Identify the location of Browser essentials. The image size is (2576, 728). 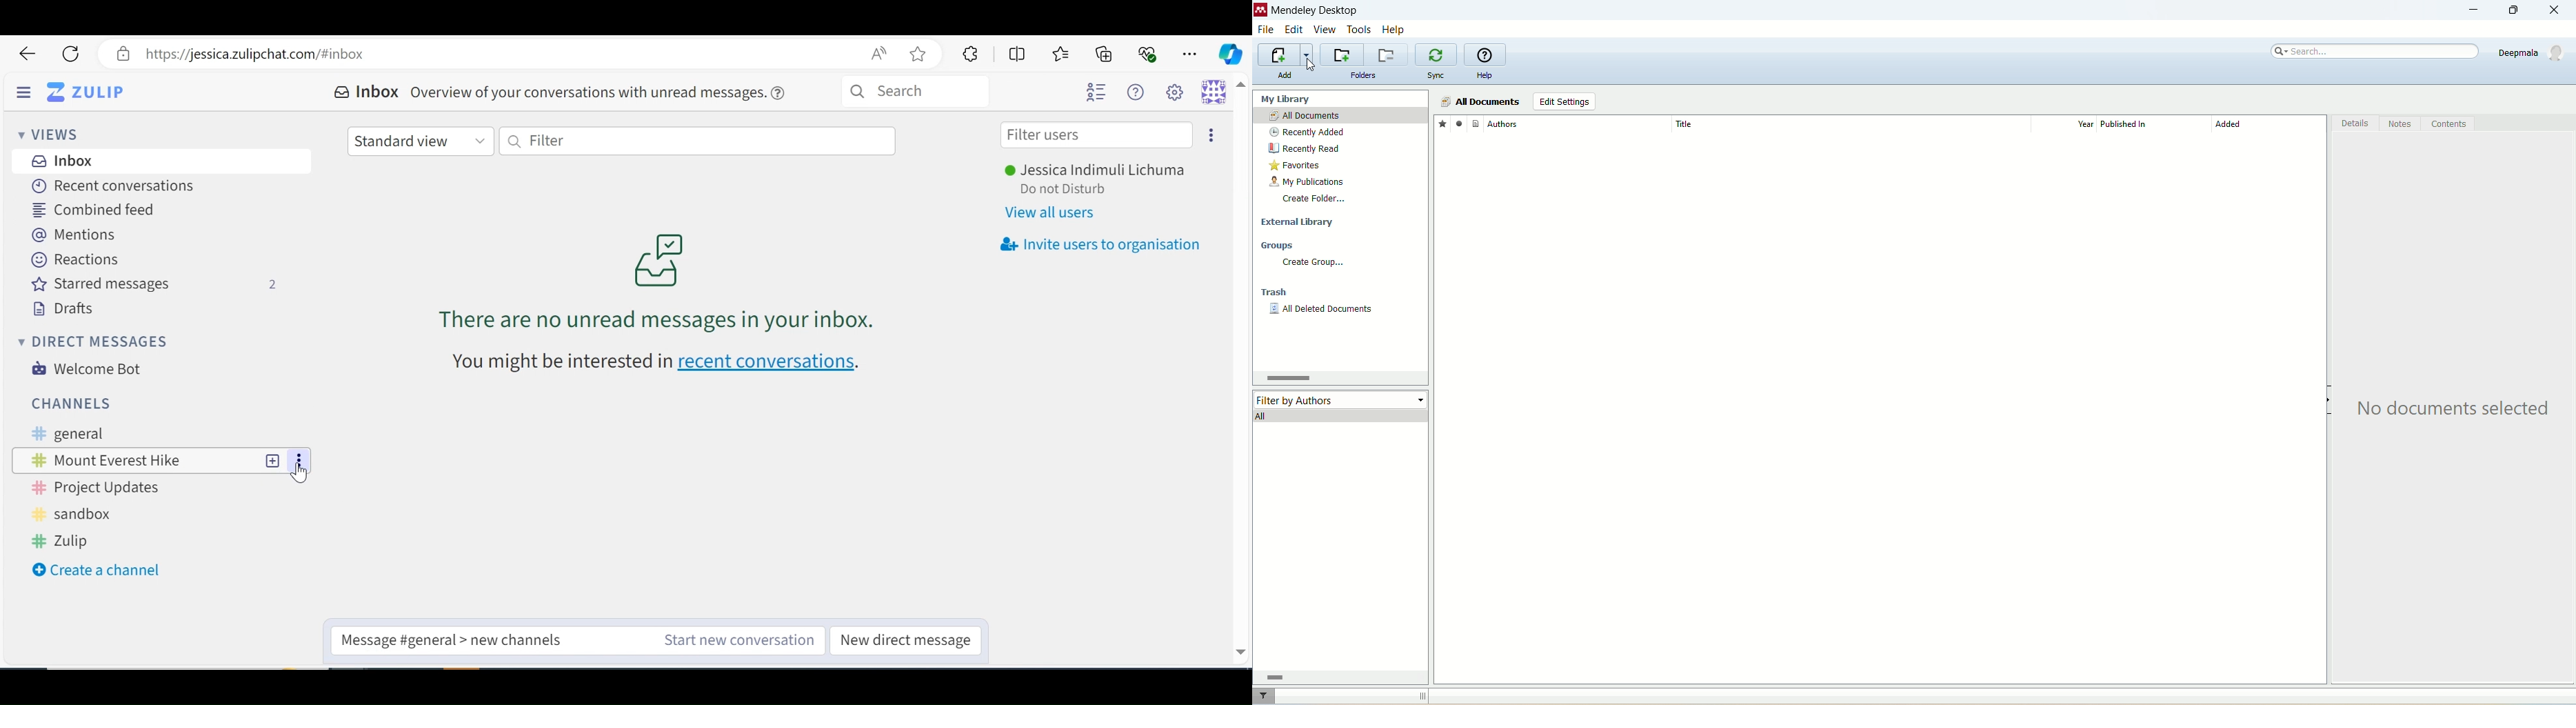
(1149, 52).